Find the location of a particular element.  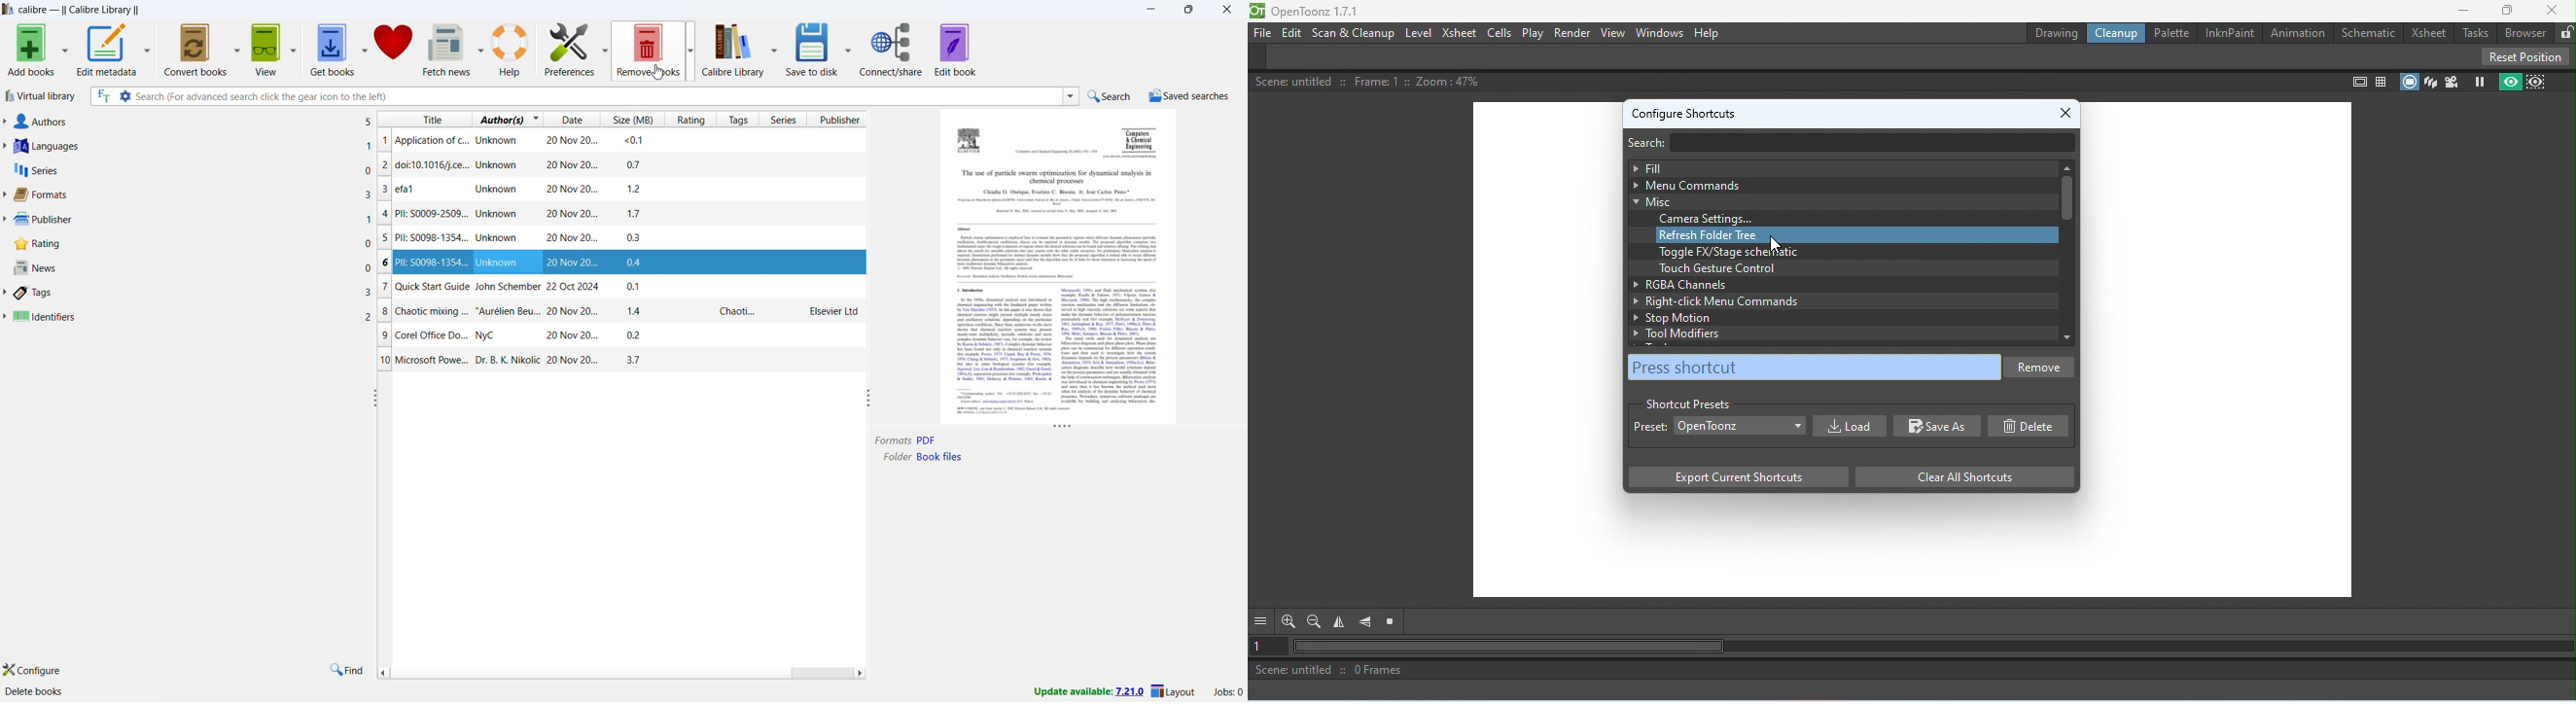

news is located at coordinates (191, 266).